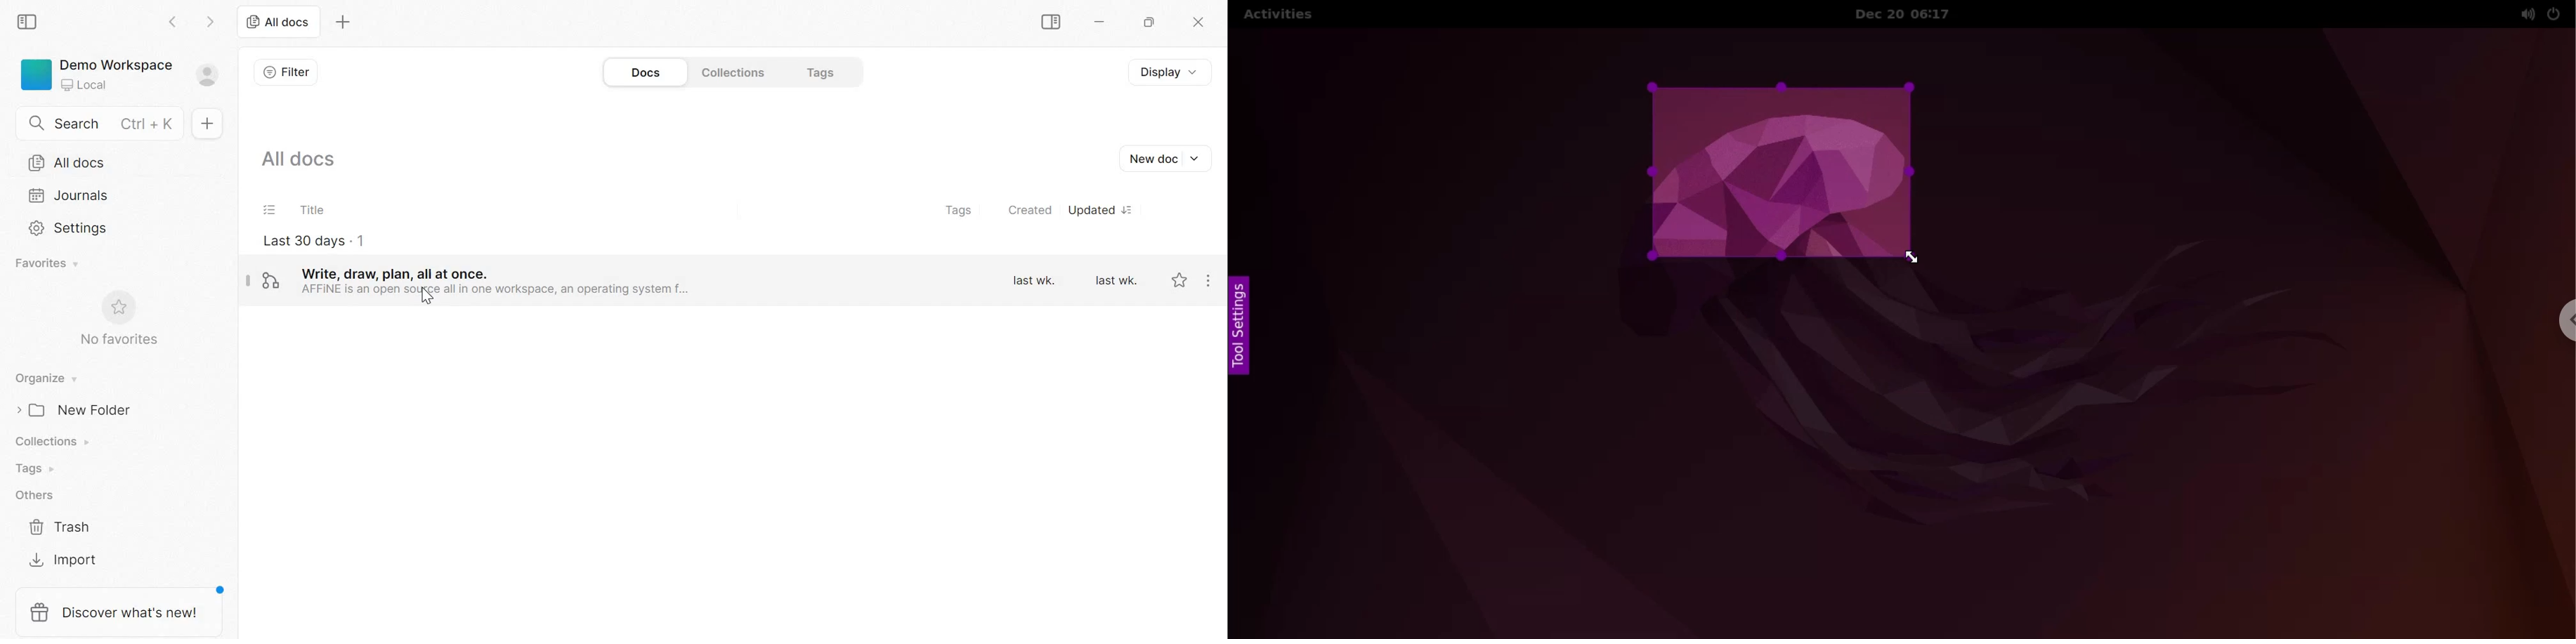 This screenshot has height=644, width=2576. Describe the element at coordinates (1168, 73) in the screenshot. I see `Display` at that location.